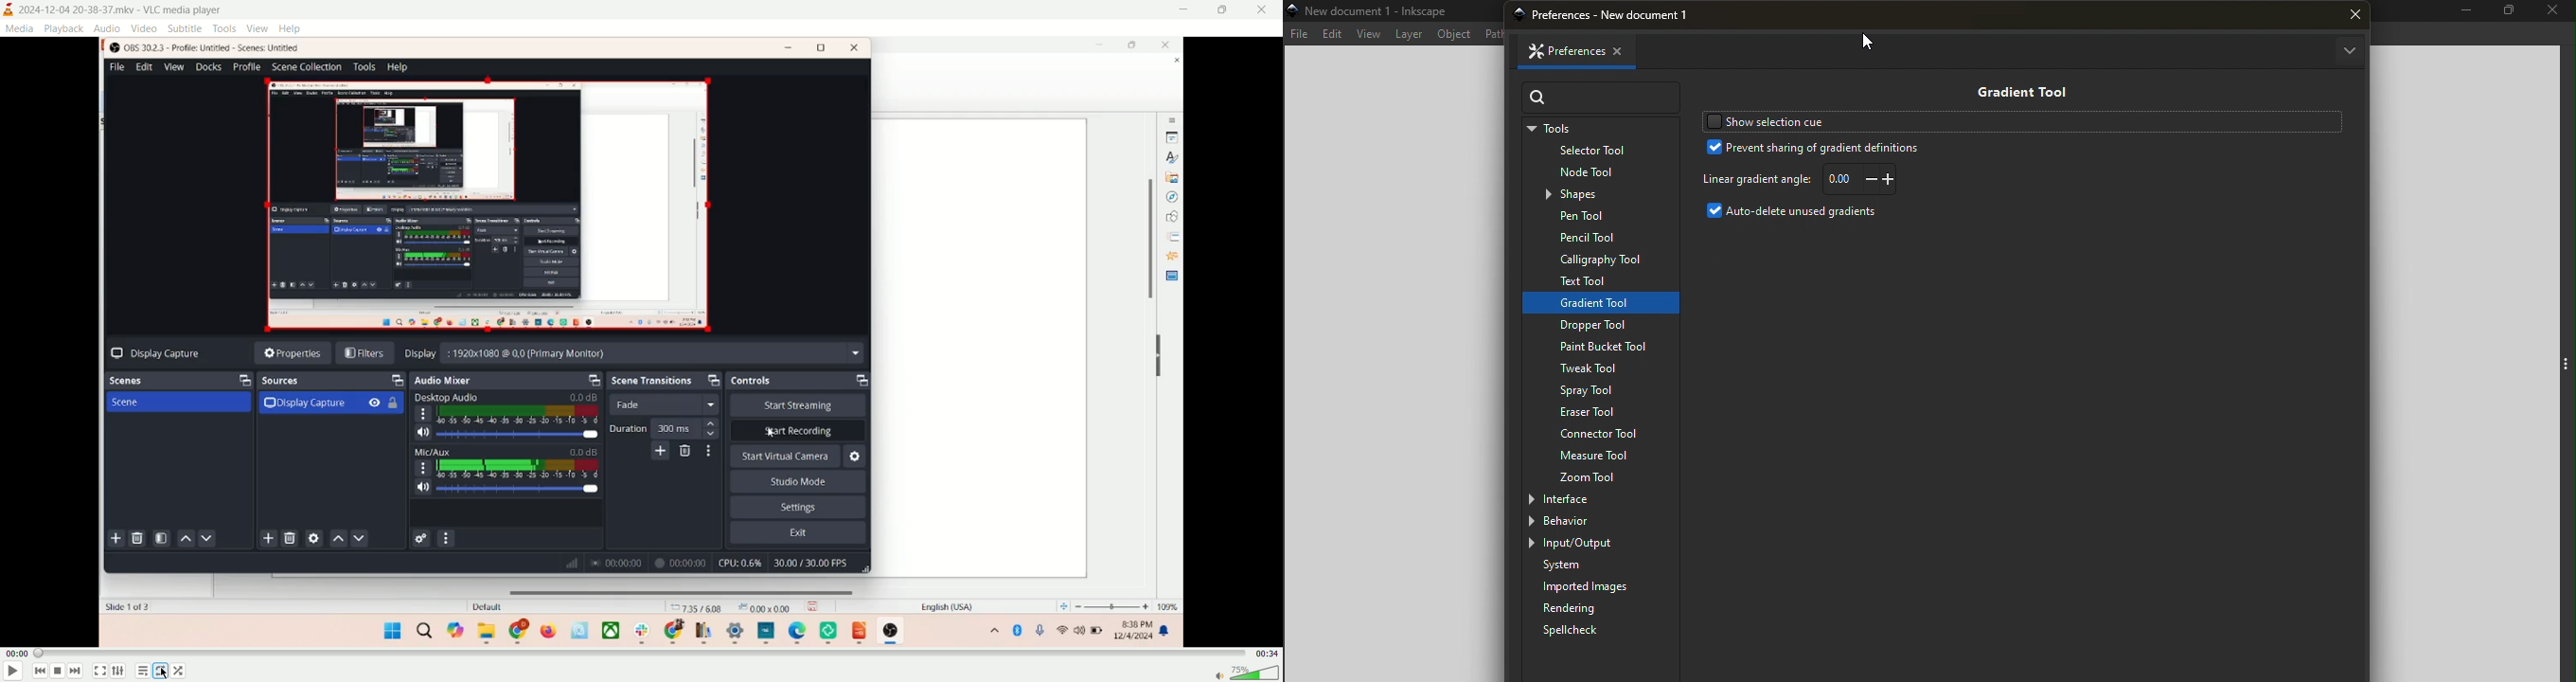 Image resolution: width=2576 pixels, height=700 pixels. What do you see at coordinates (162, 670) in the screenshot?
I see `toggle loop none` at bounding box center [162, 670].